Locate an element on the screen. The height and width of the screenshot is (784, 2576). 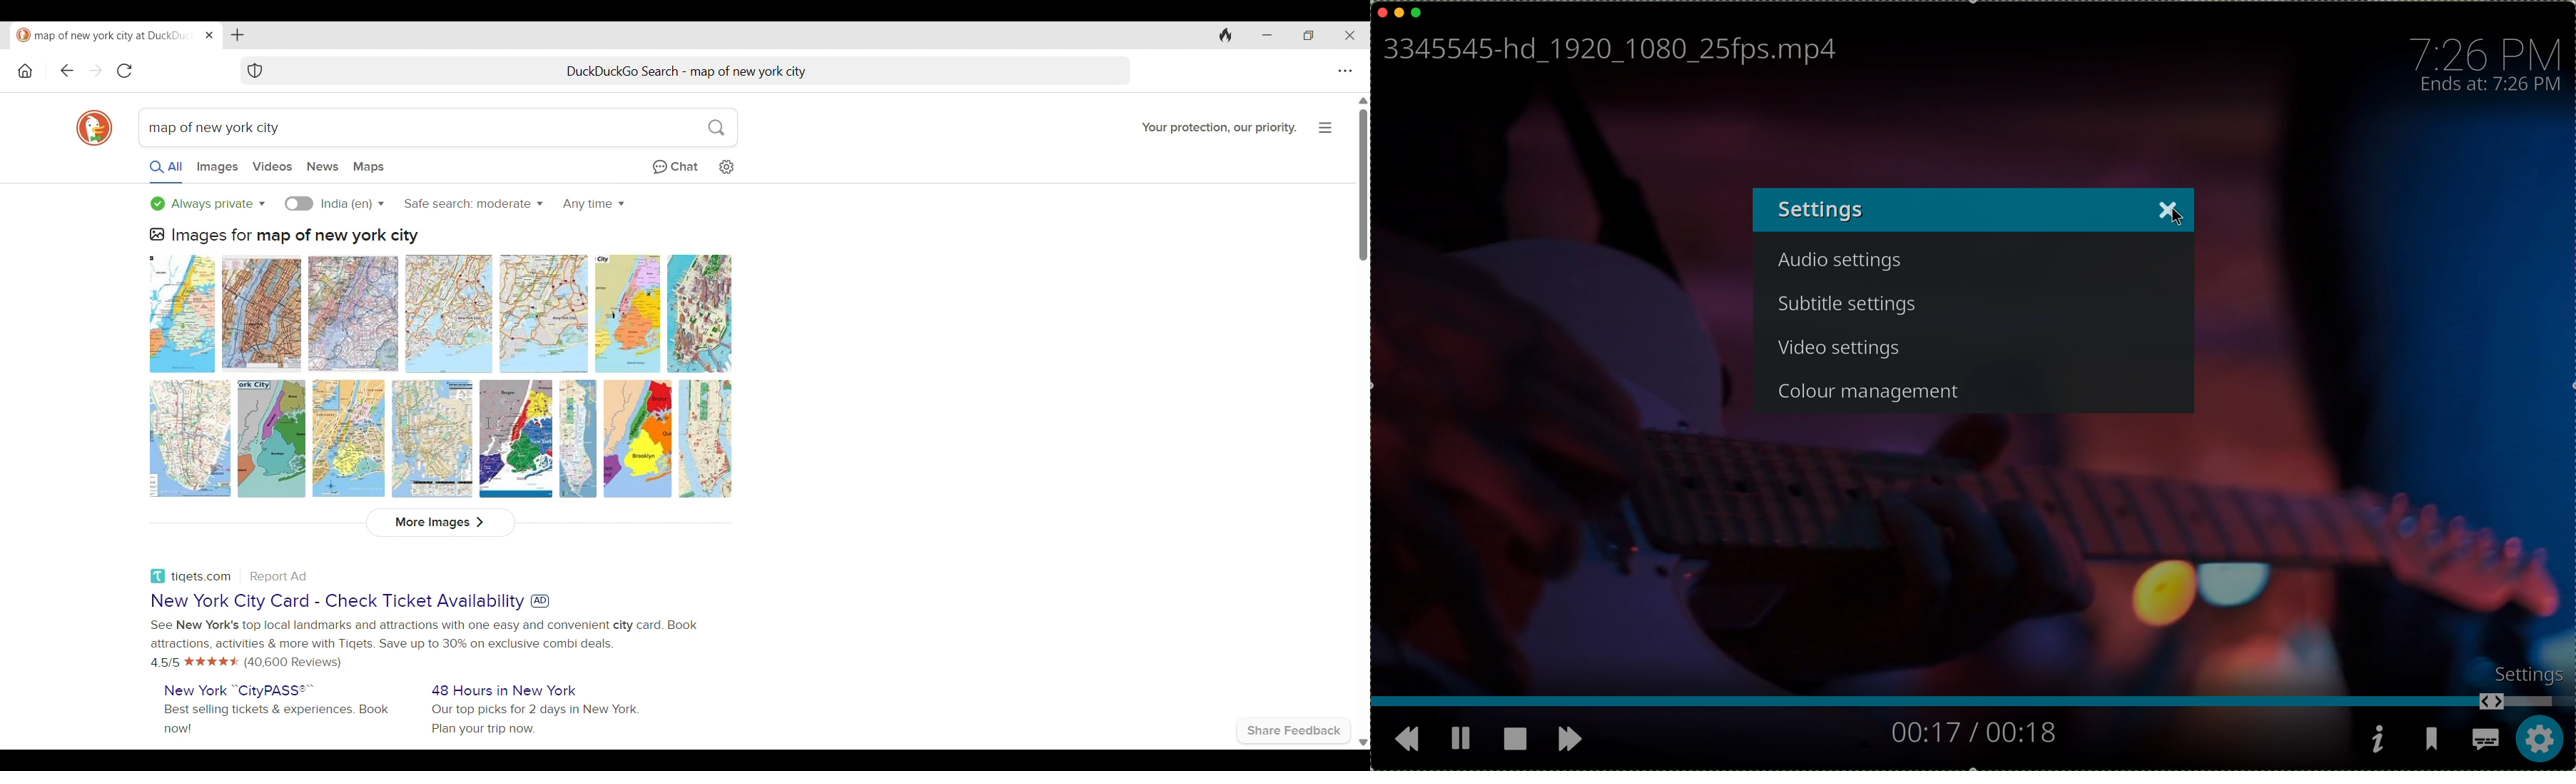
stop is located at coordinates (1515, 738).